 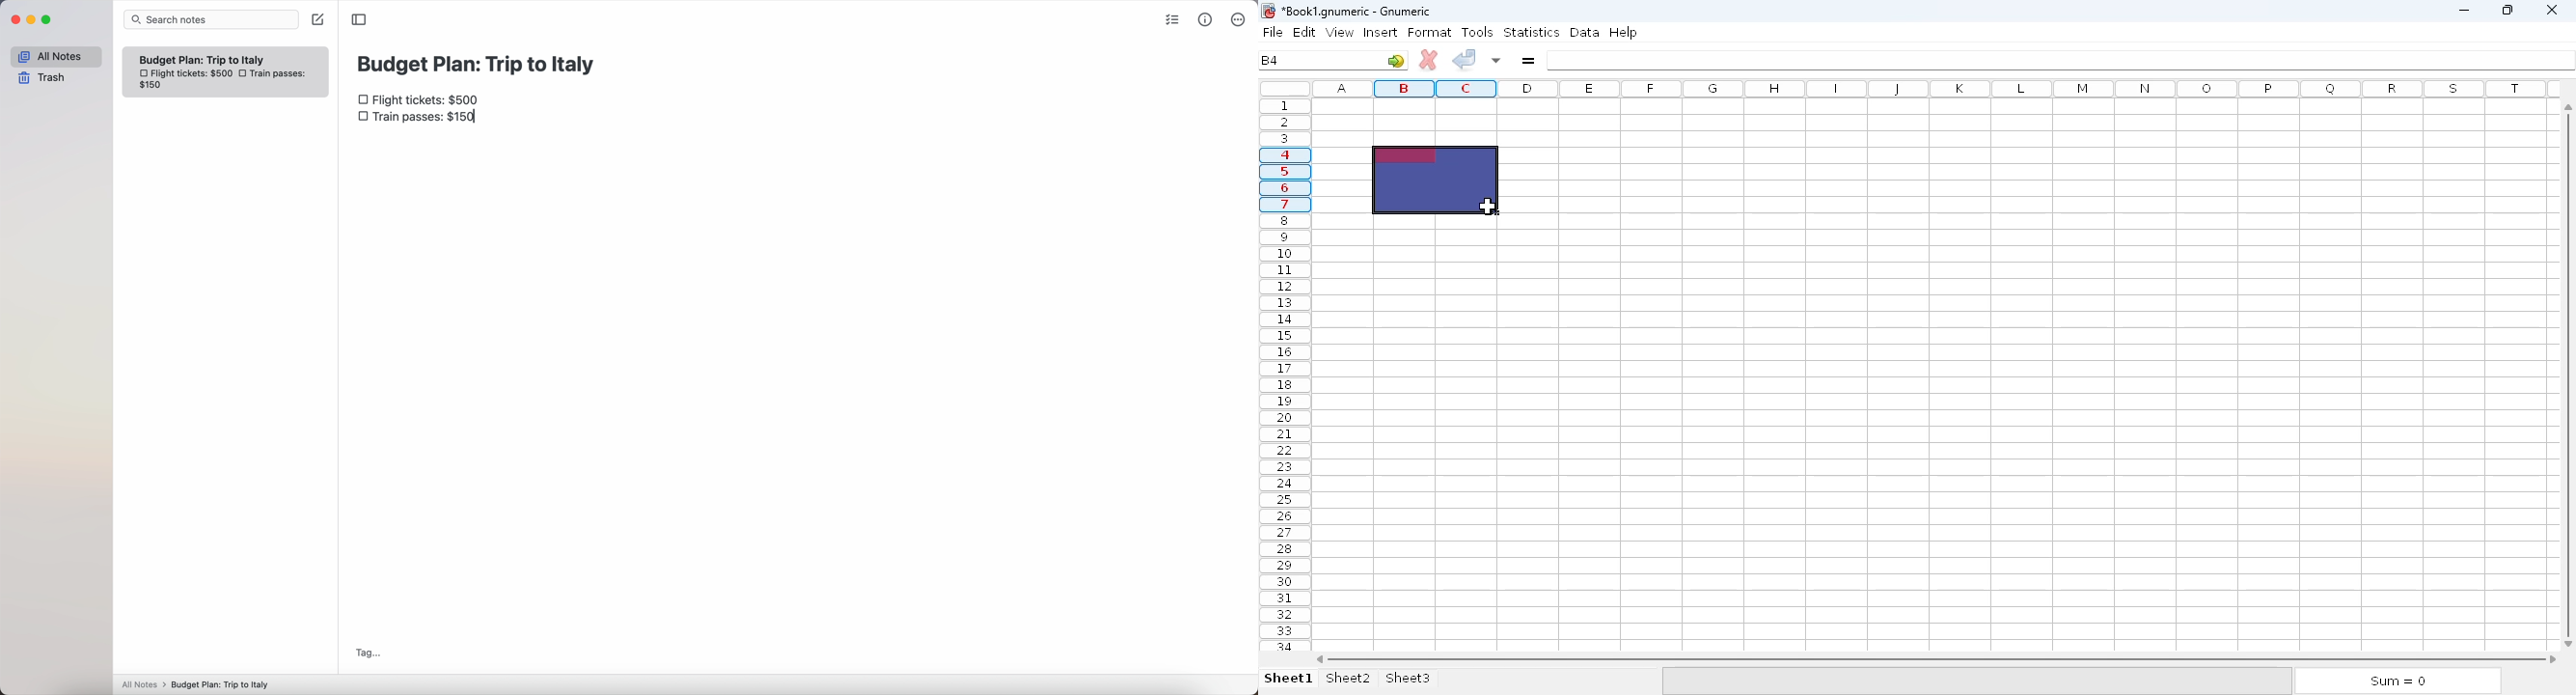 I want to click on create note, so click(x=317, y=20).